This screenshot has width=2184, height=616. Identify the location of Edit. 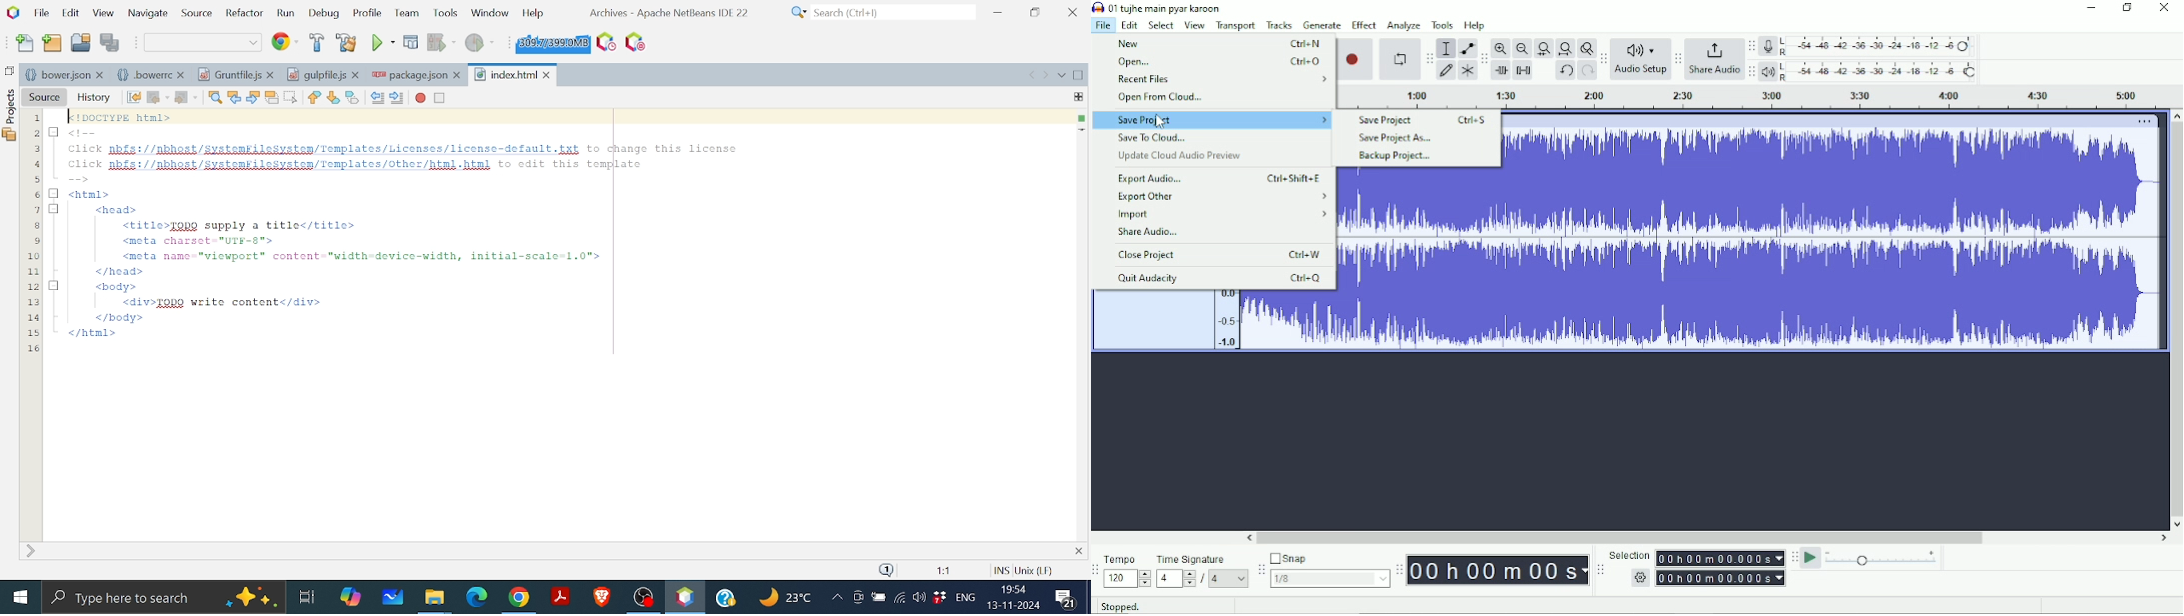
(1129, 25).